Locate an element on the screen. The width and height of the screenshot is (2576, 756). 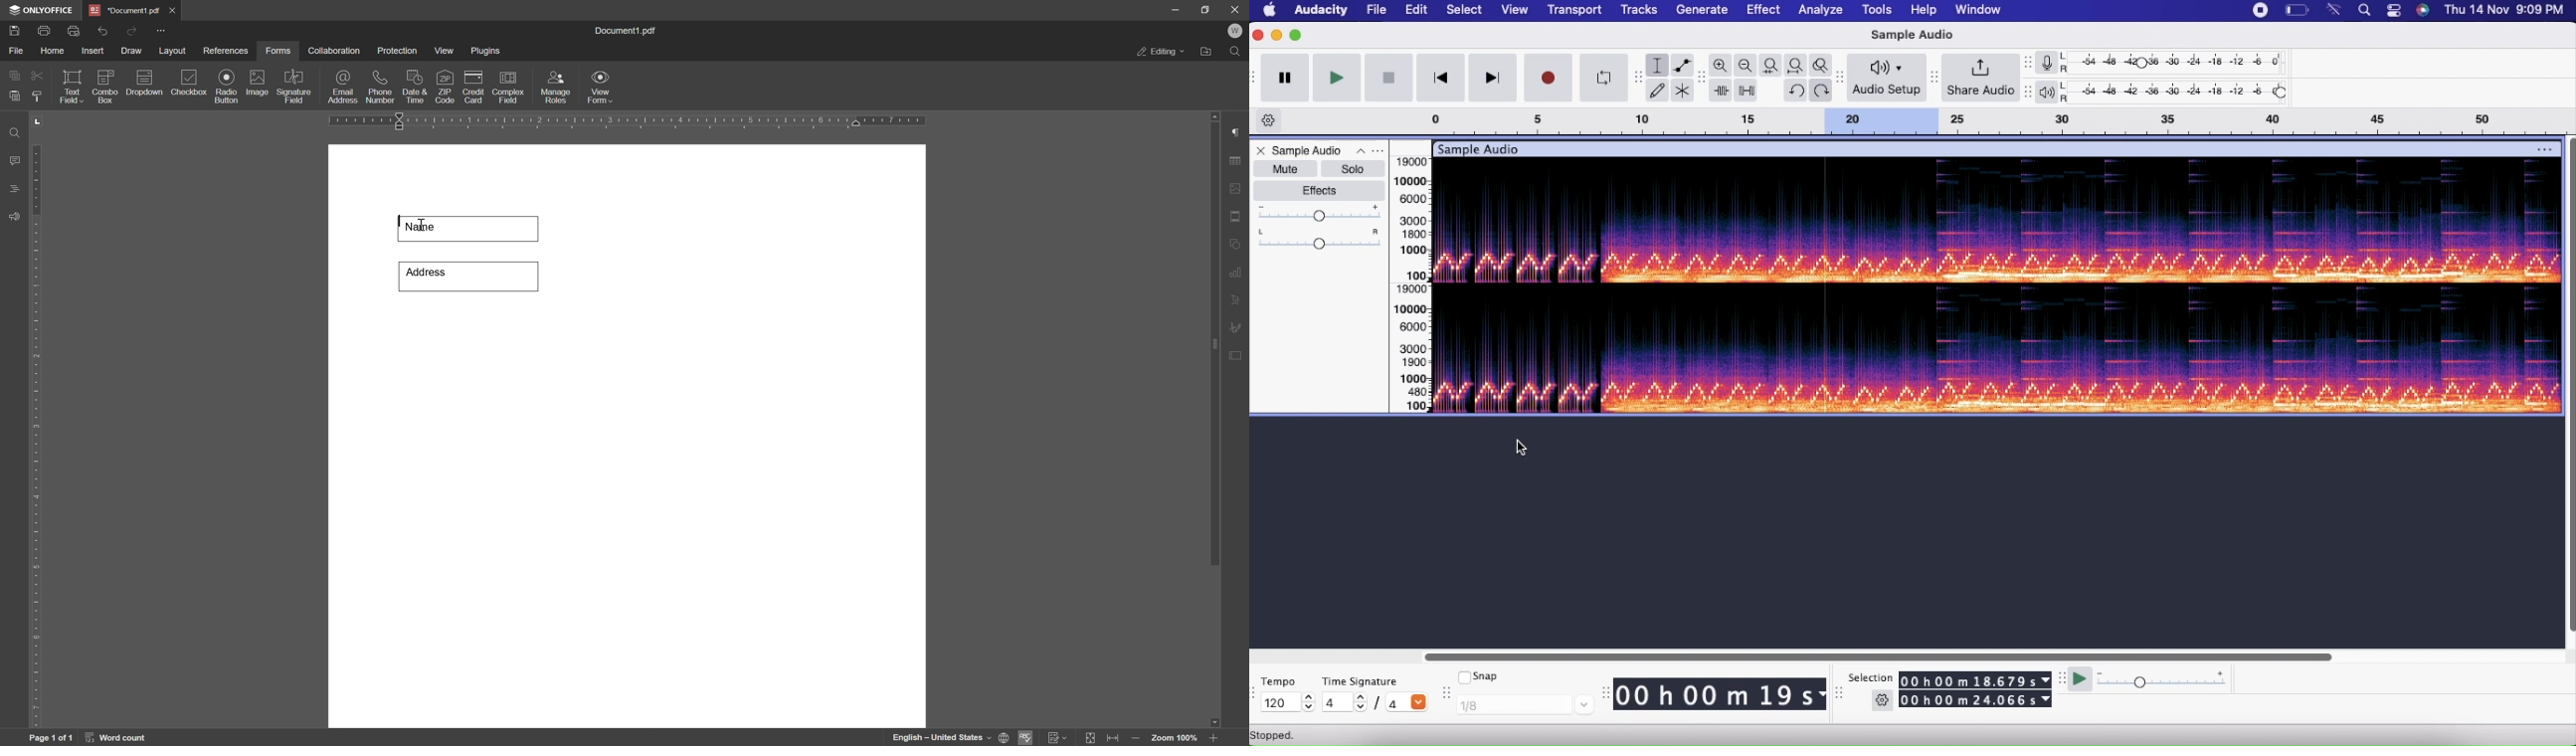
copy style is located at coordinates (38, 95).